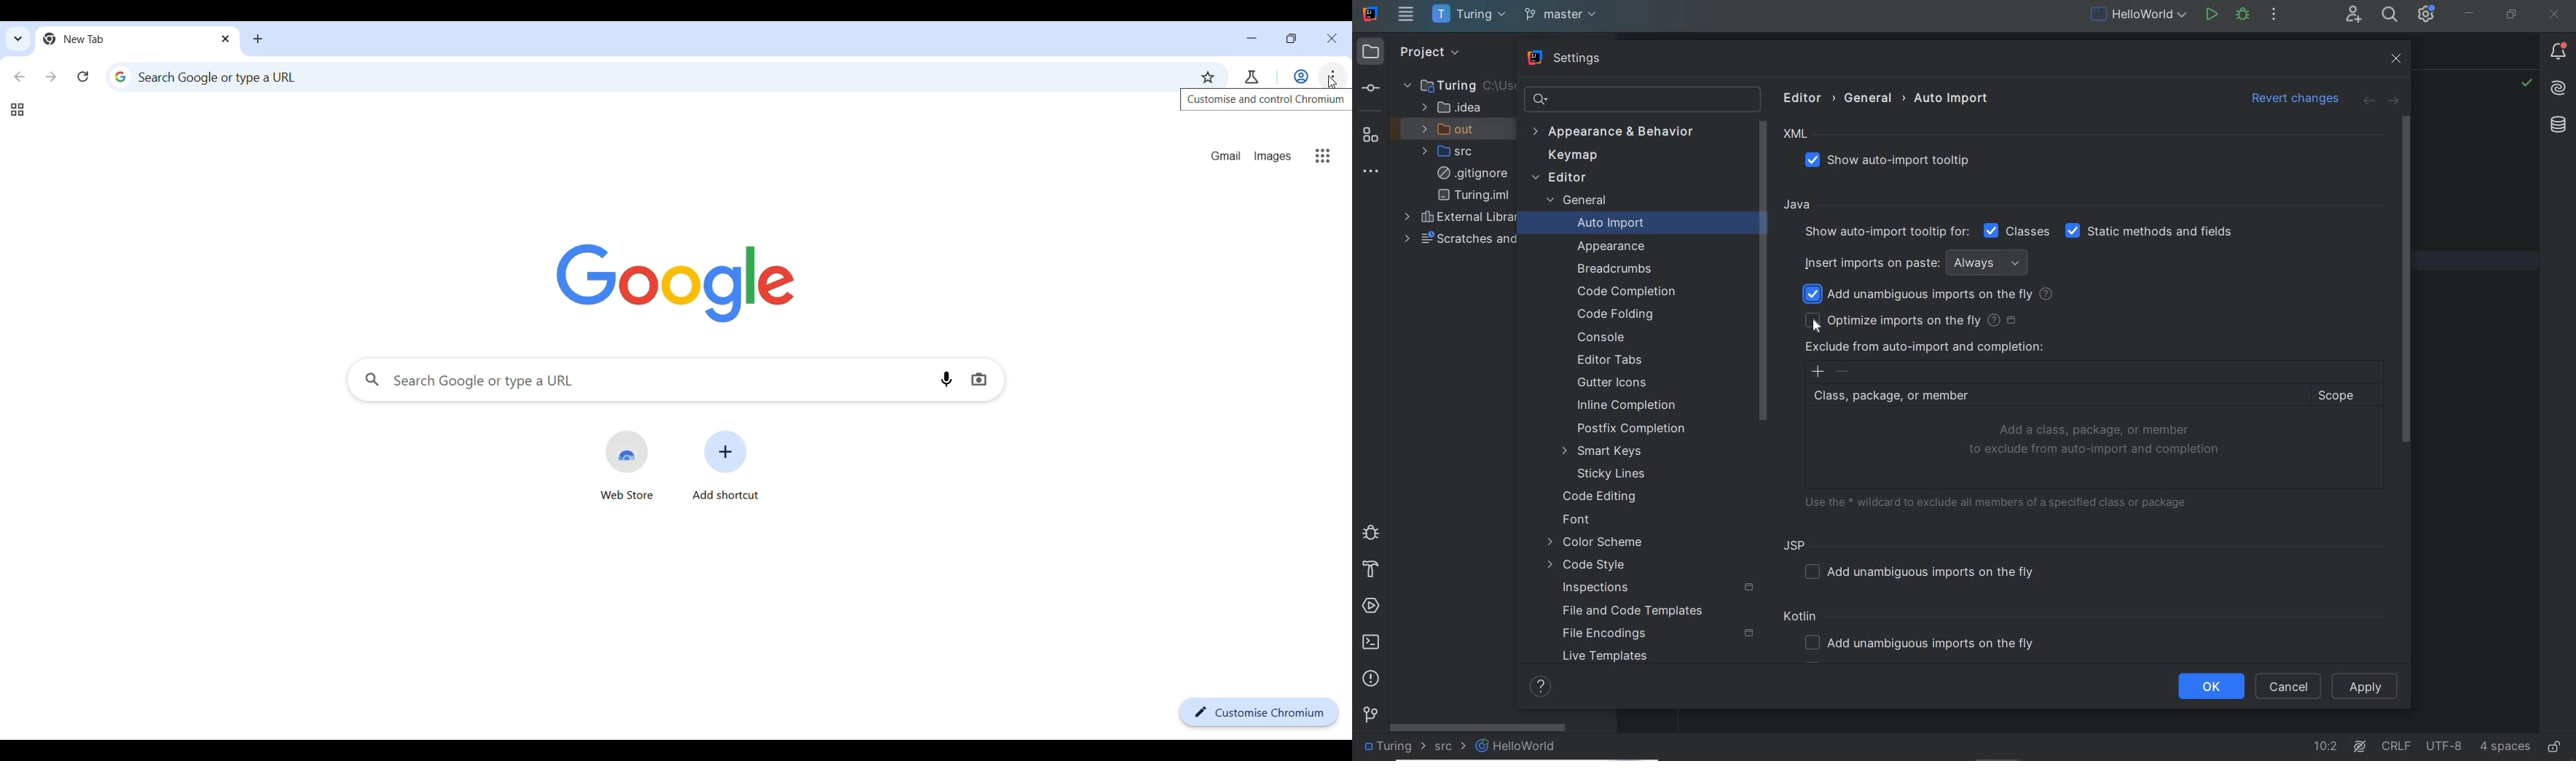  Describe the element at coordinates (2290, 96) in the screenshot. I see `Revert changes` at that location.